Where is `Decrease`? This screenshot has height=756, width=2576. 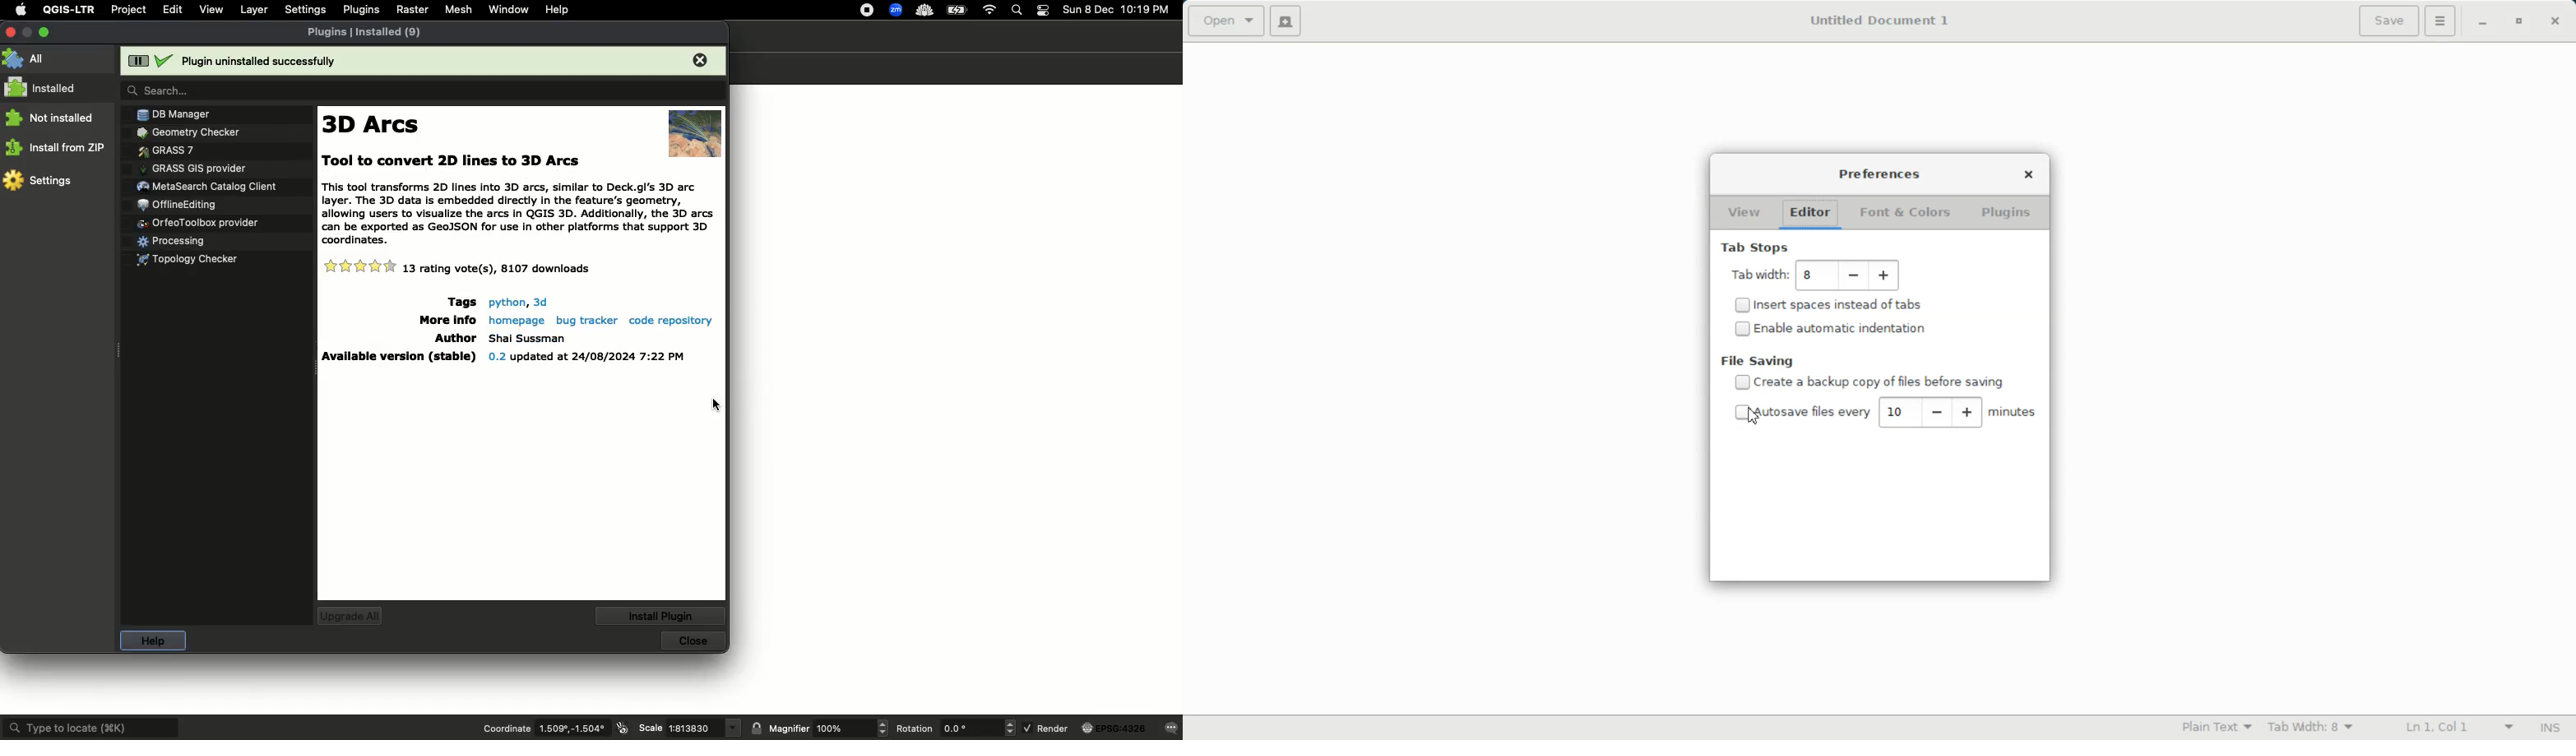
Decrease is located at coordinates (1854, 276).